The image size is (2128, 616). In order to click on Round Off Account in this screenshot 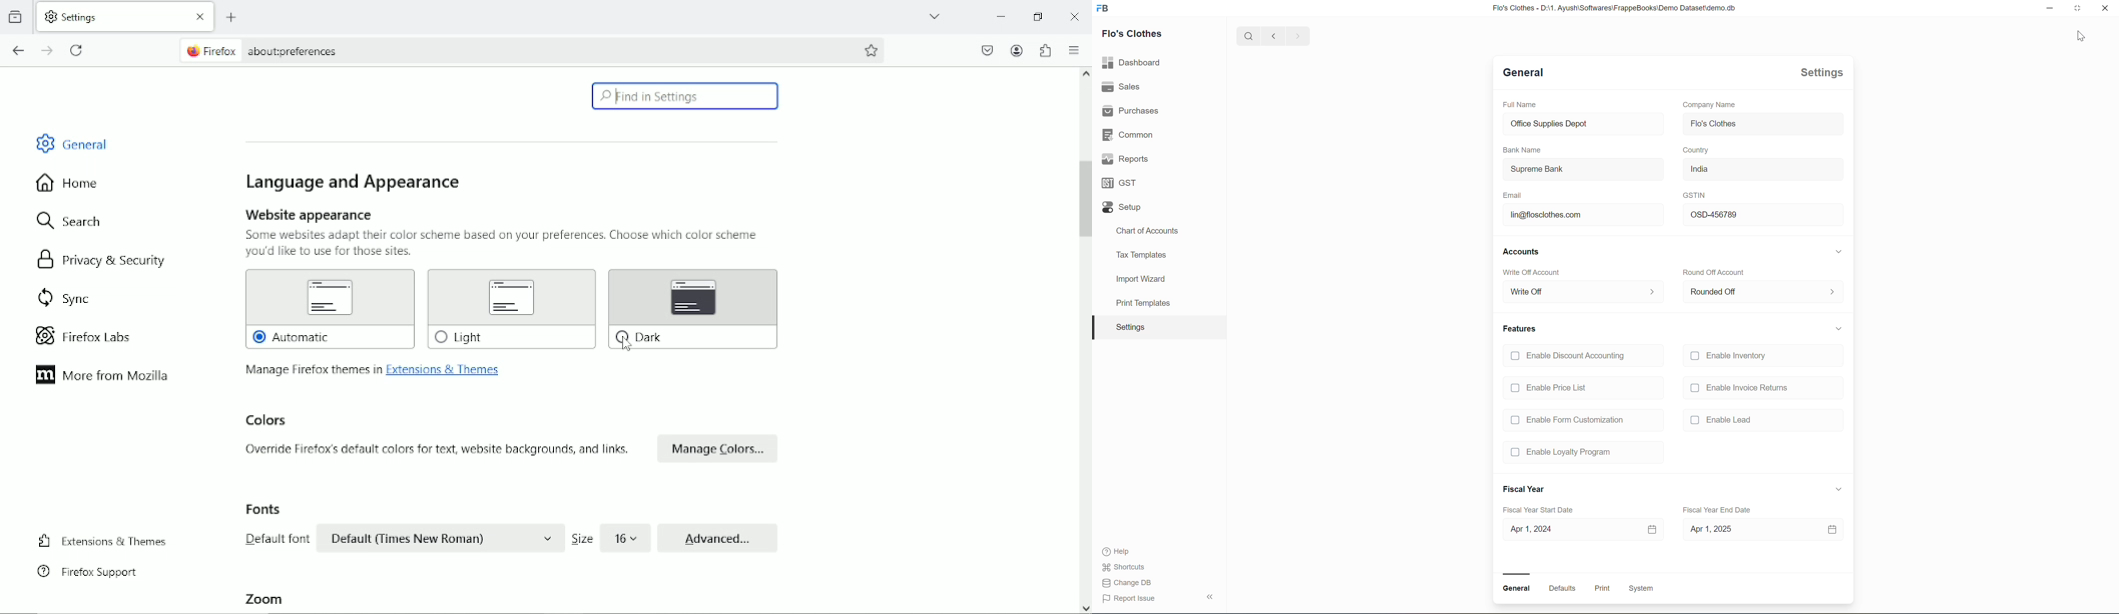, I will do `click(1717, 273)`.